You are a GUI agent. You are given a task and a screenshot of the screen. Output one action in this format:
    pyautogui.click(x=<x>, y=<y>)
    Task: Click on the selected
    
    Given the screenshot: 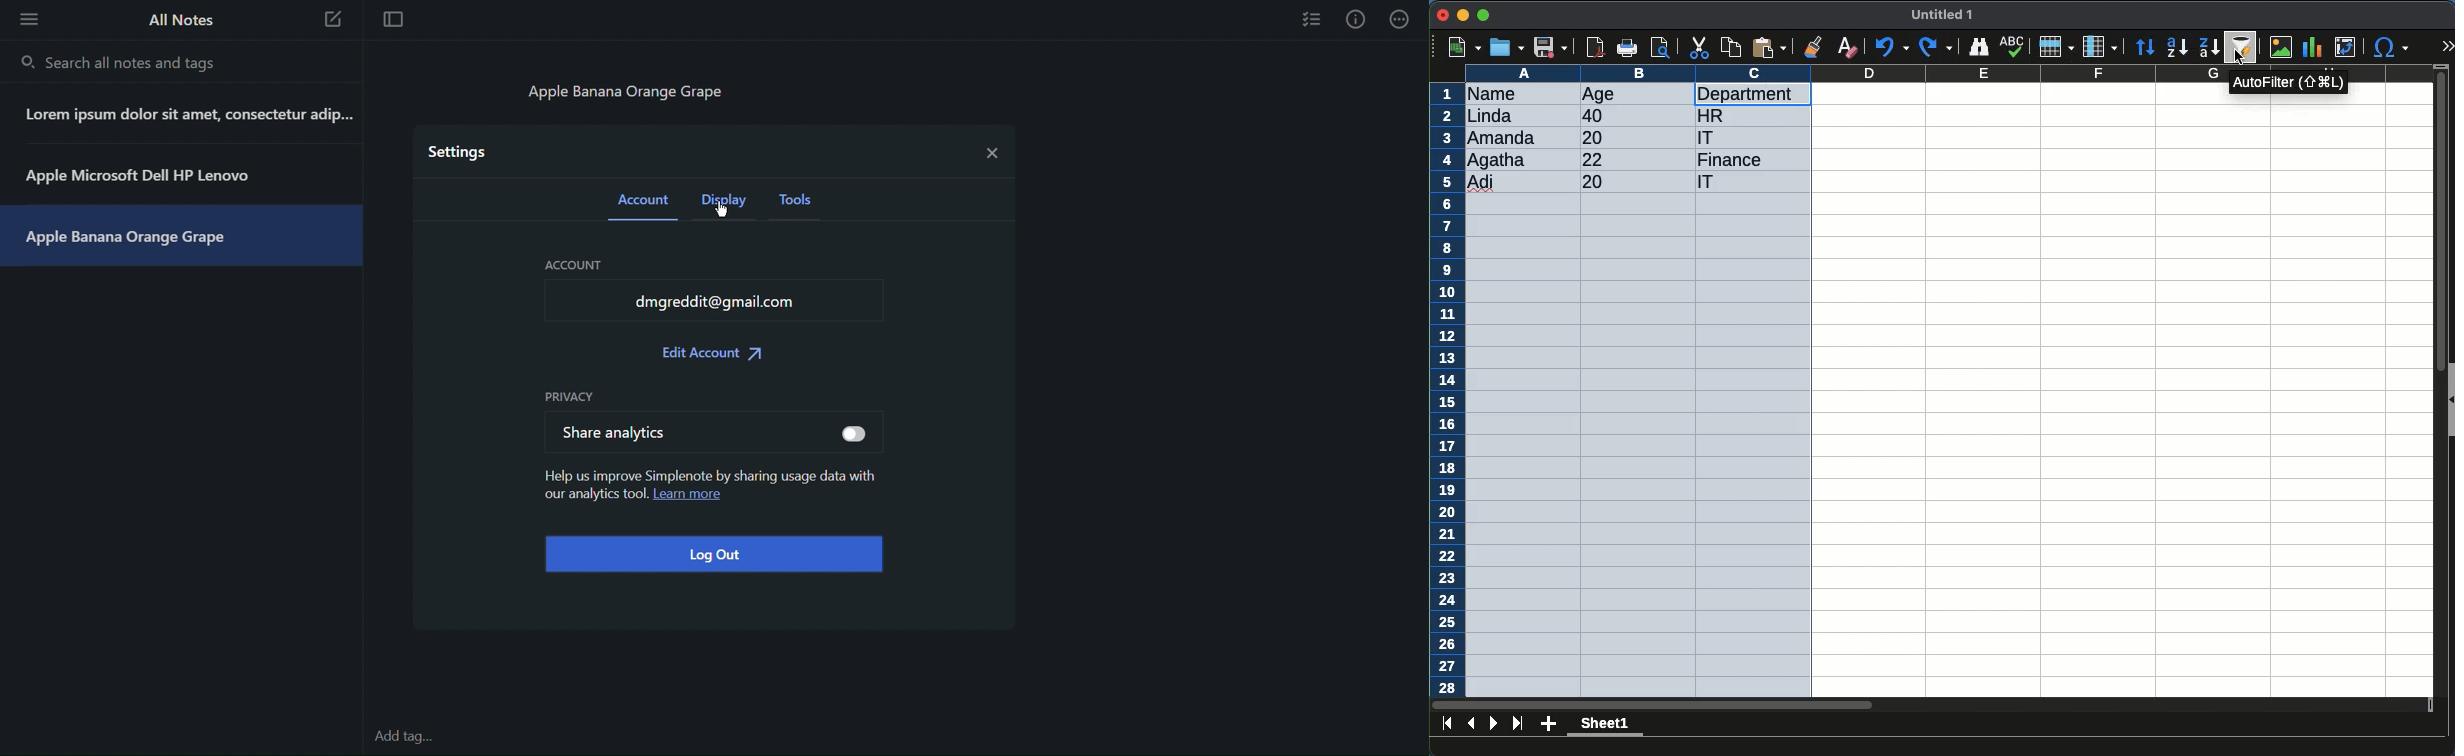 What is the action you would take?
    pyautogui.click(x=1639, y=390)
    